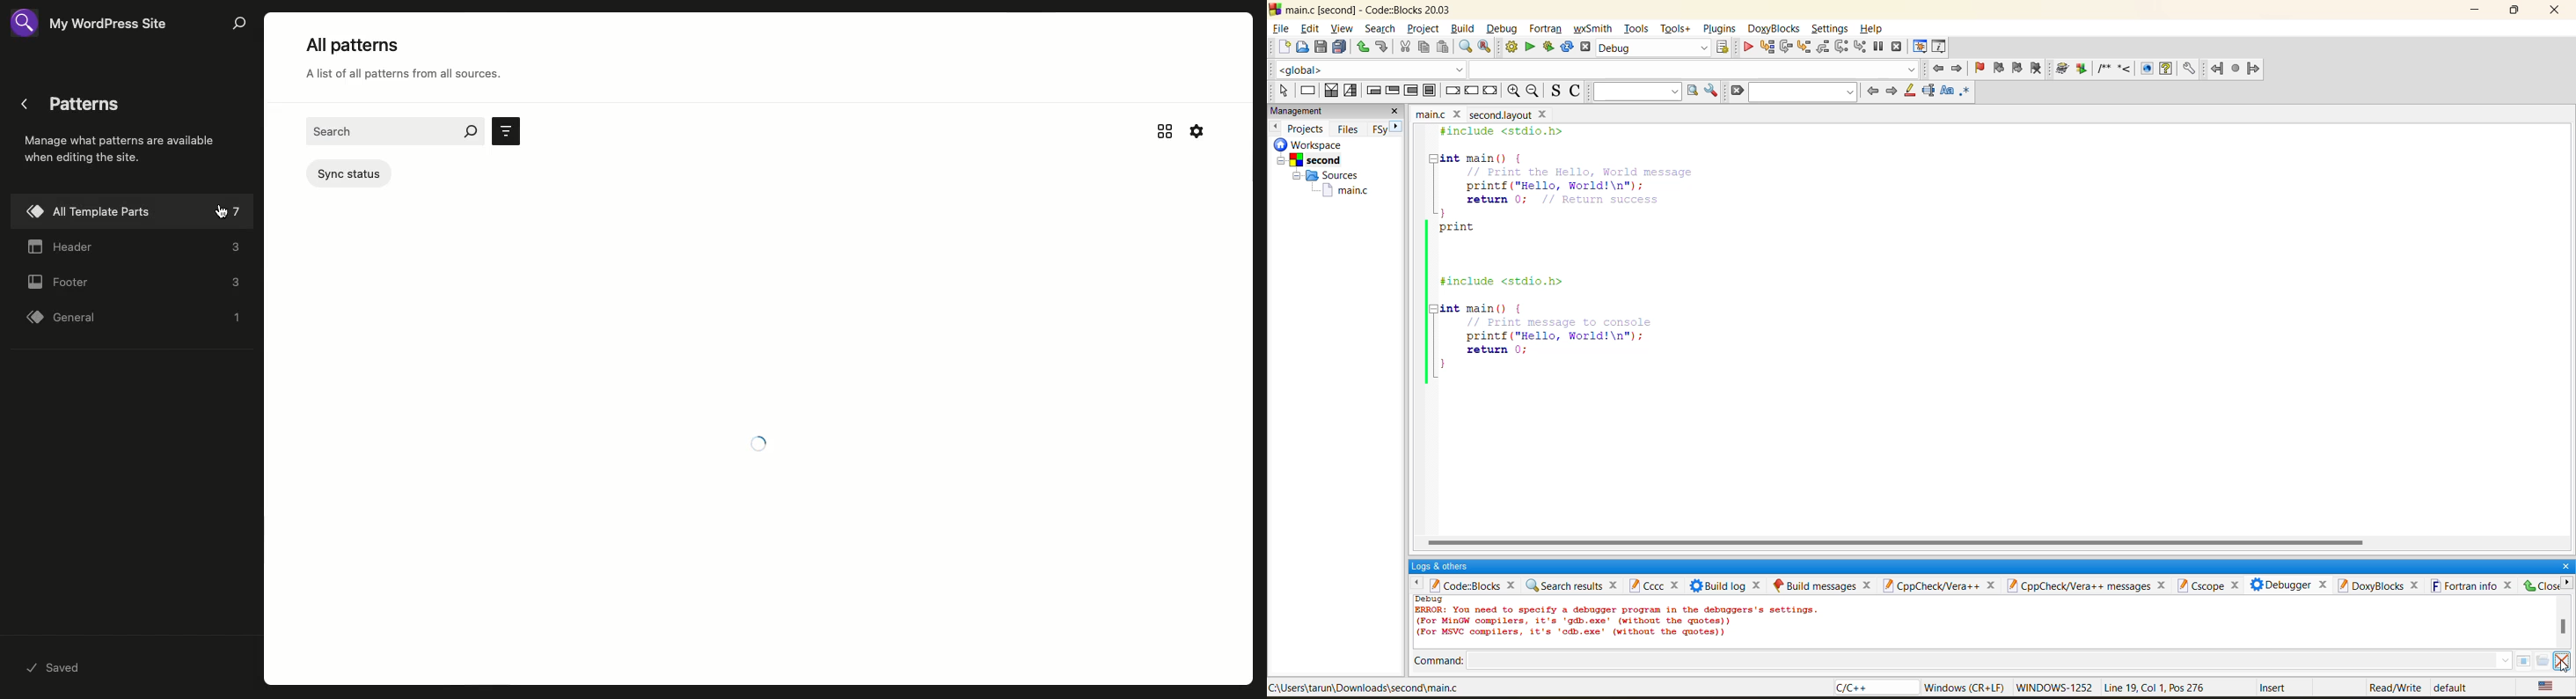 This screenshot has height=700, width=2576. Describe the element at coordinates (1947, 93) in the screenshot. I see `match case` at that location.